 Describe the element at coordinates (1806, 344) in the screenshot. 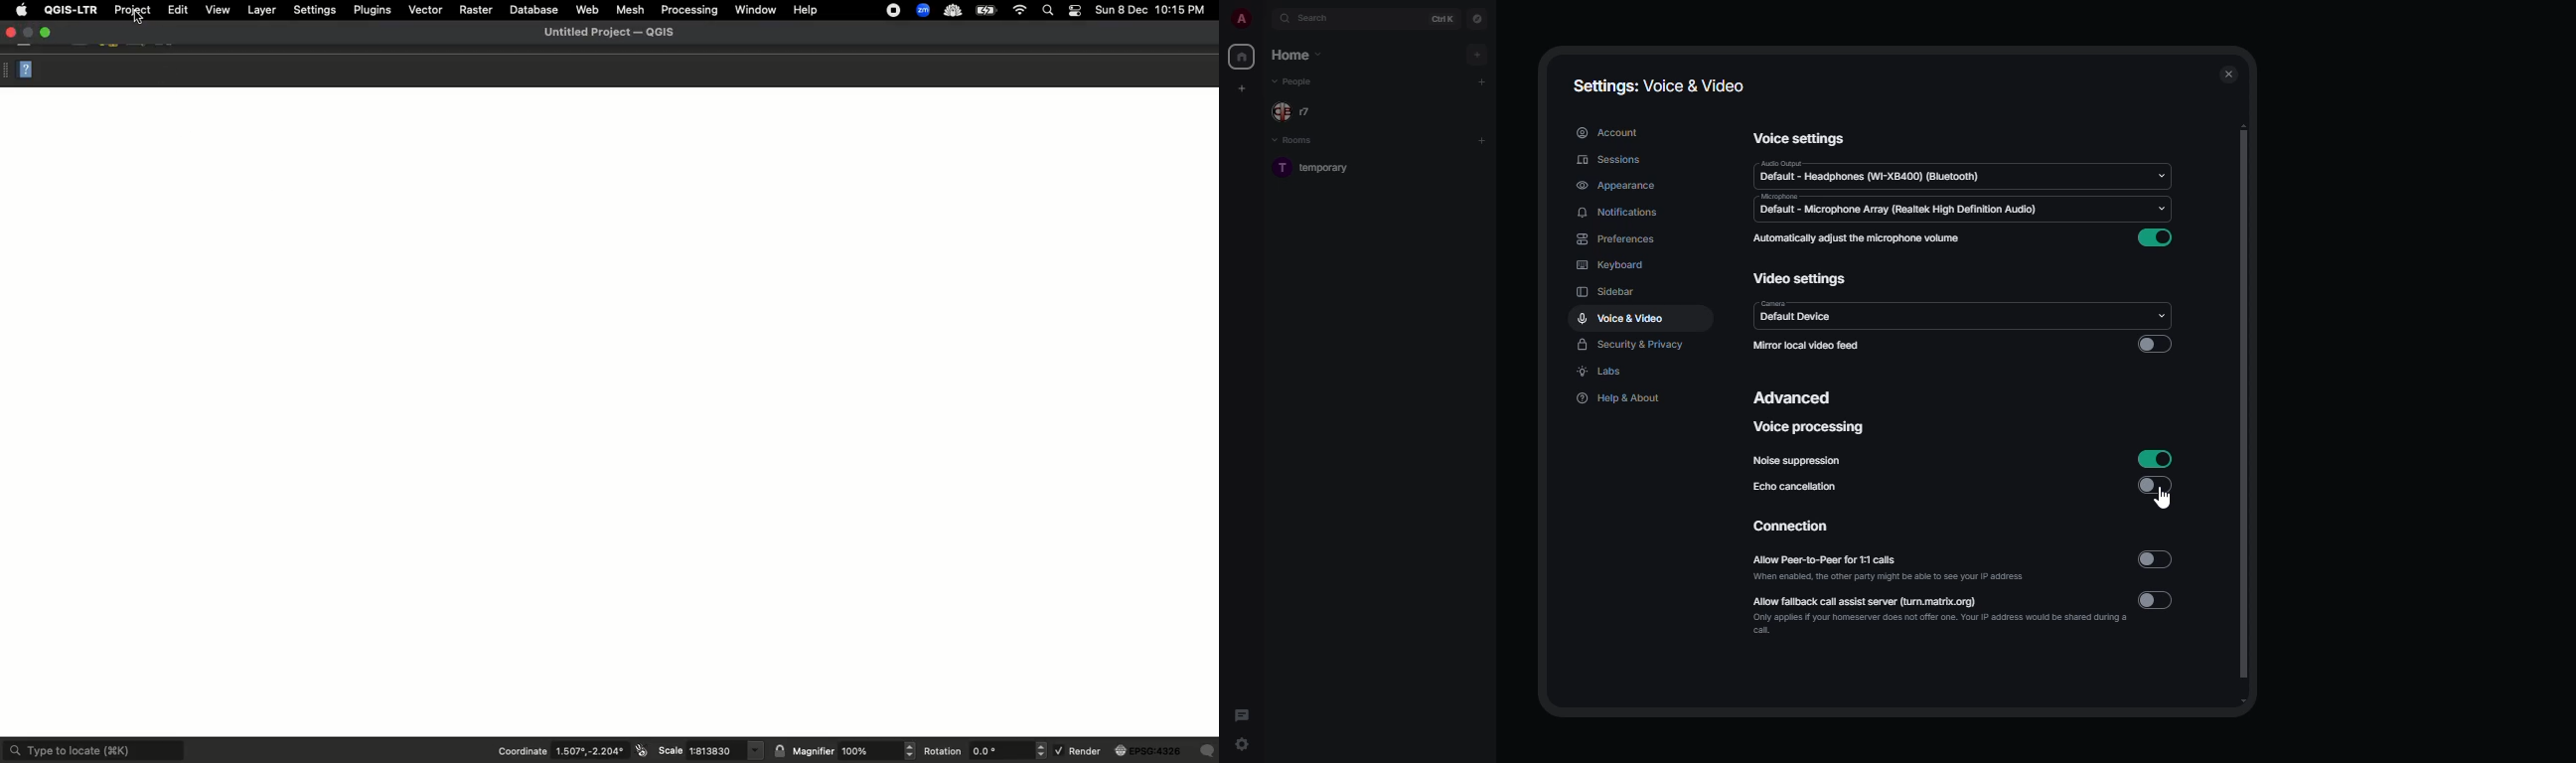

I see `mirror local video feed` at that location.